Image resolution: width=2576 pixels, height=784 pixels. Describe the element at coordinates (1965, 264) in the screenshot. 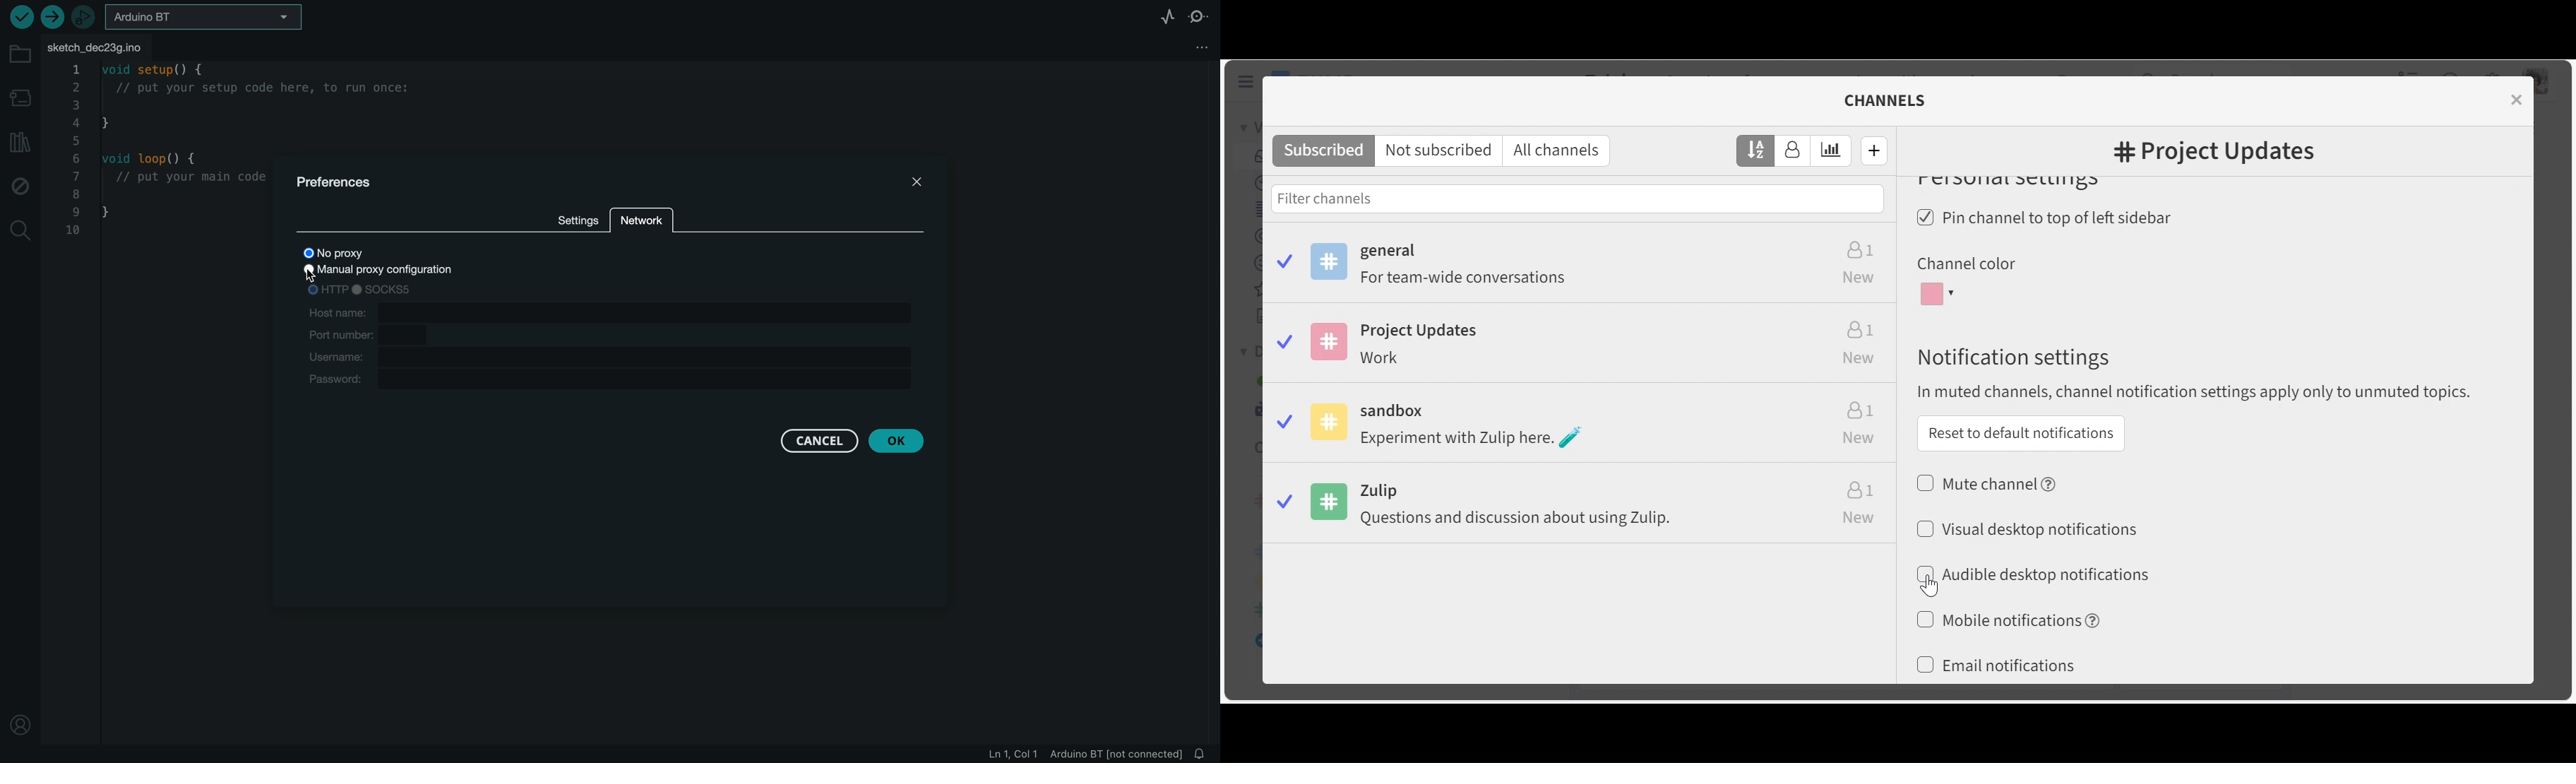

I see `Channel color` at that location.